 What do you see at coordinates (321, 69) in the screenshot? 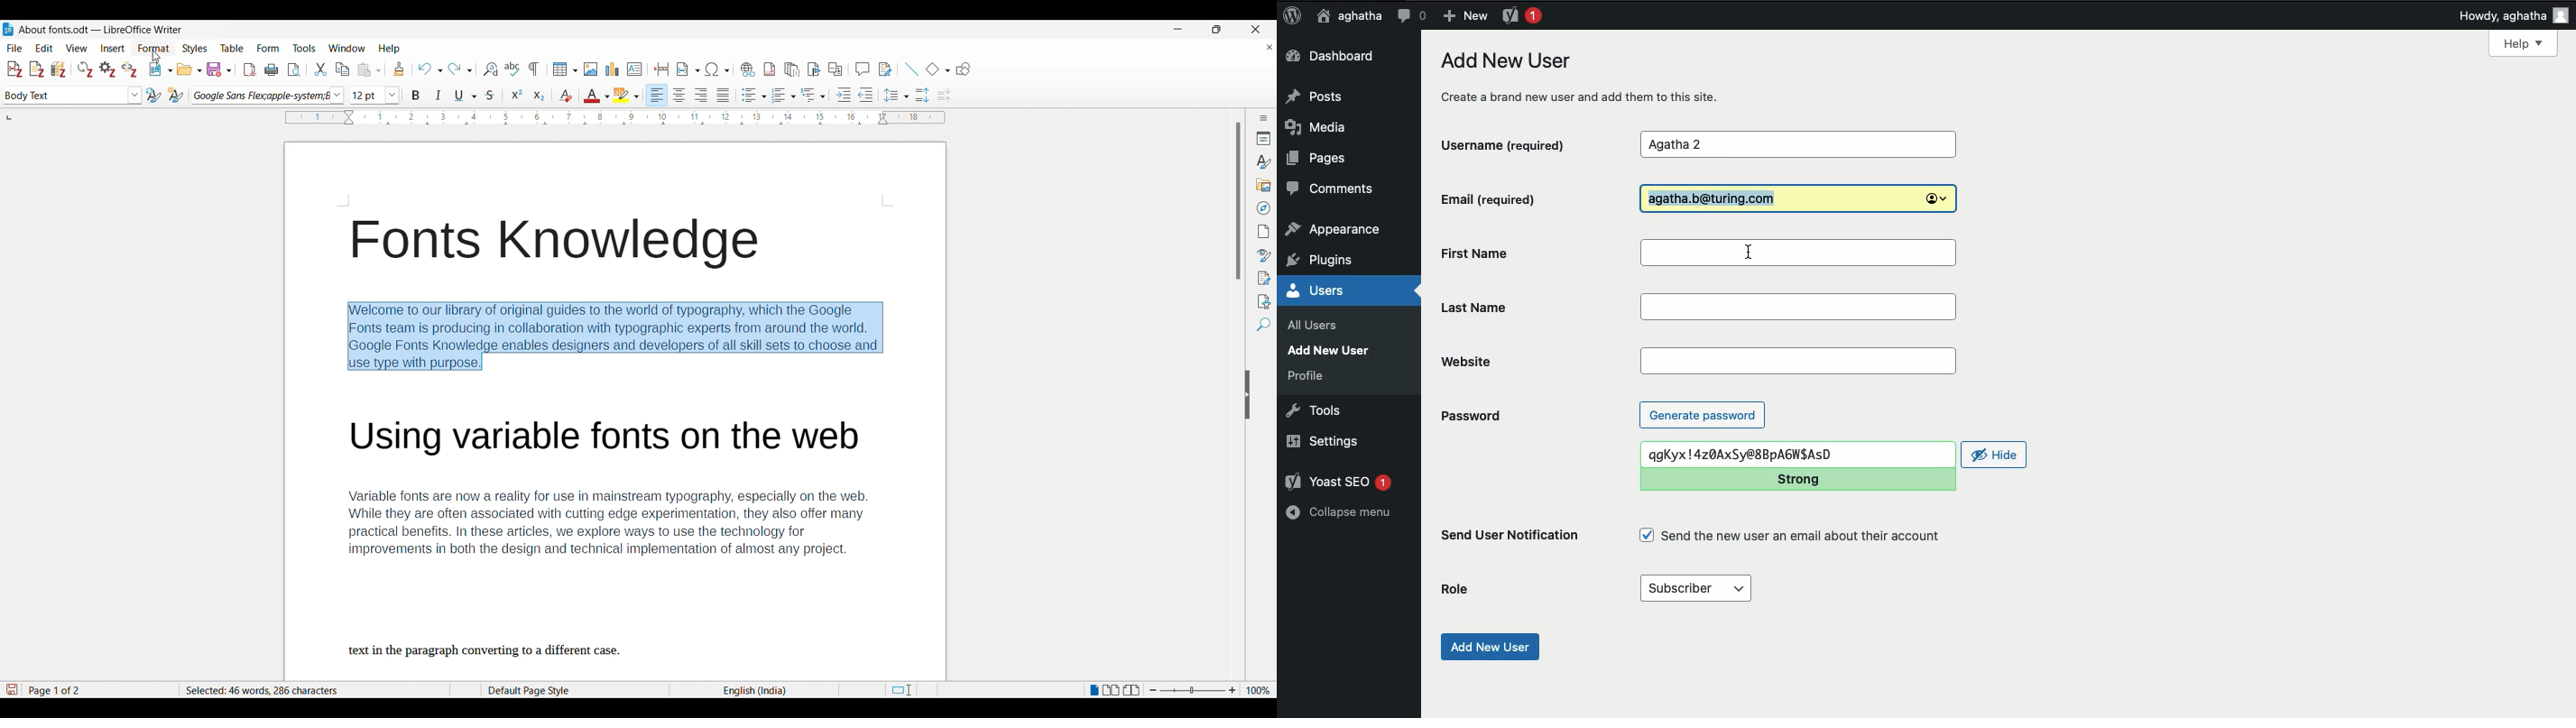
I see `Cut` at bounding box center [321, 69].